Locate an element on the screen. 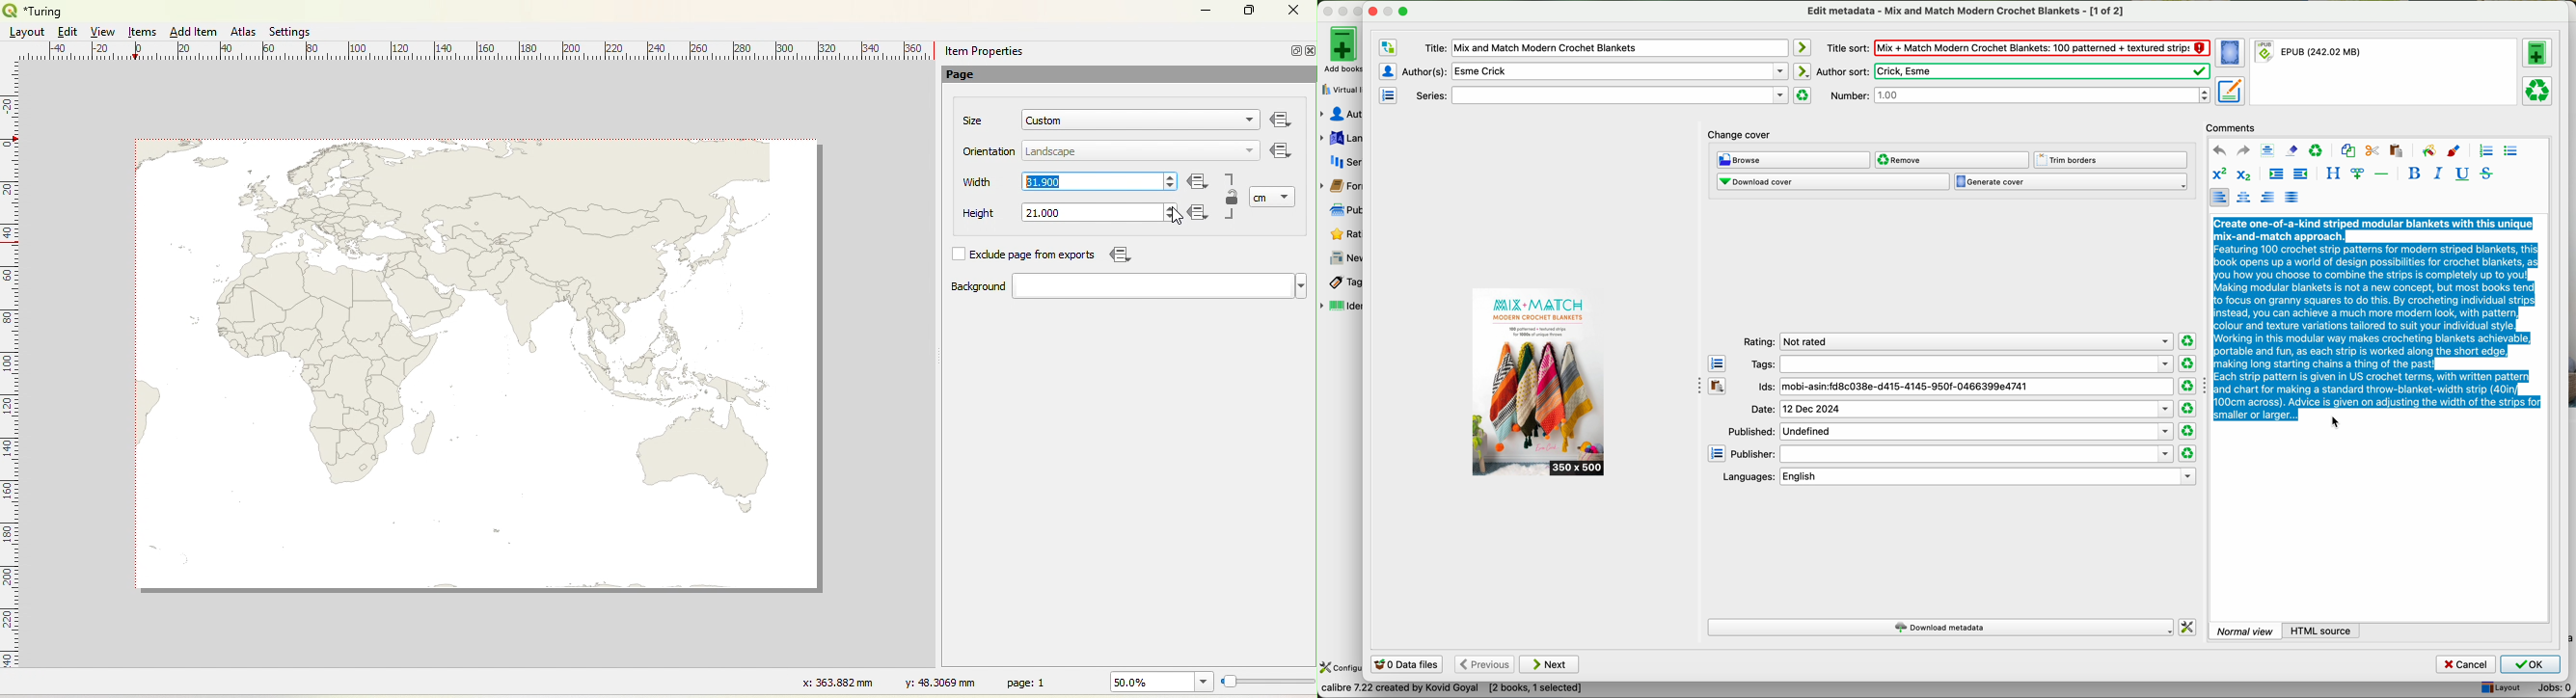 The height and width of the screenshot is (700, 2576). clear rating is located at coordinates (2187, 386).